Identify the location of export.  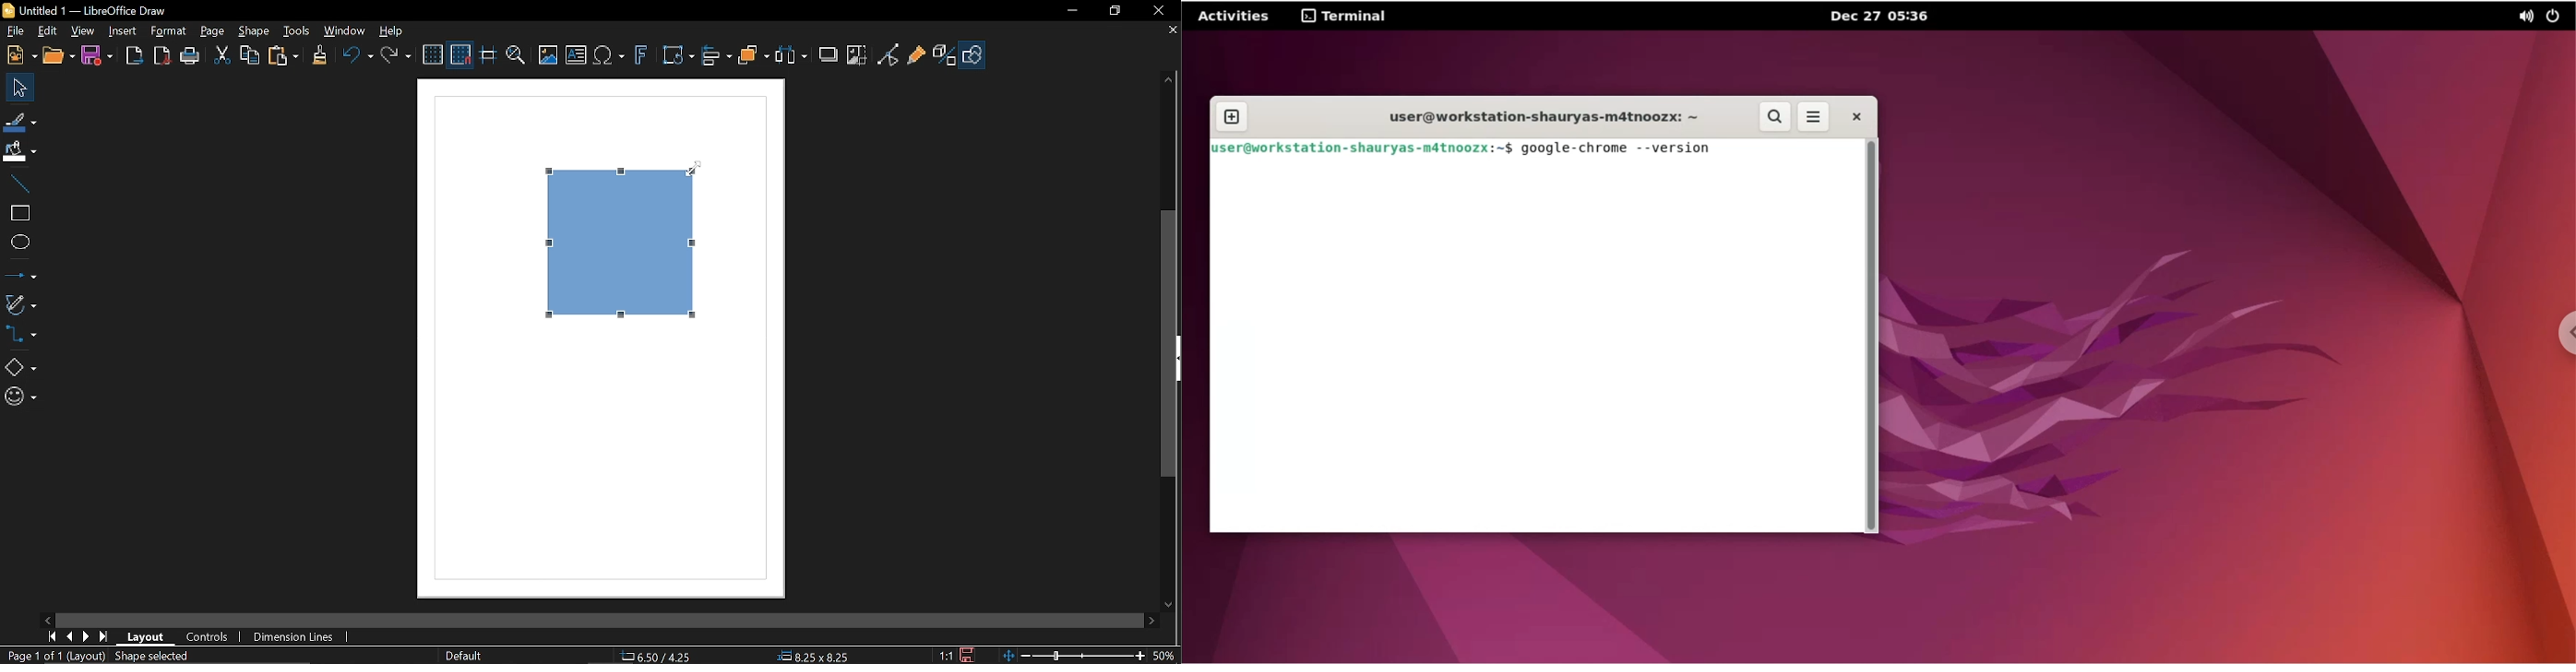
(136, 55).